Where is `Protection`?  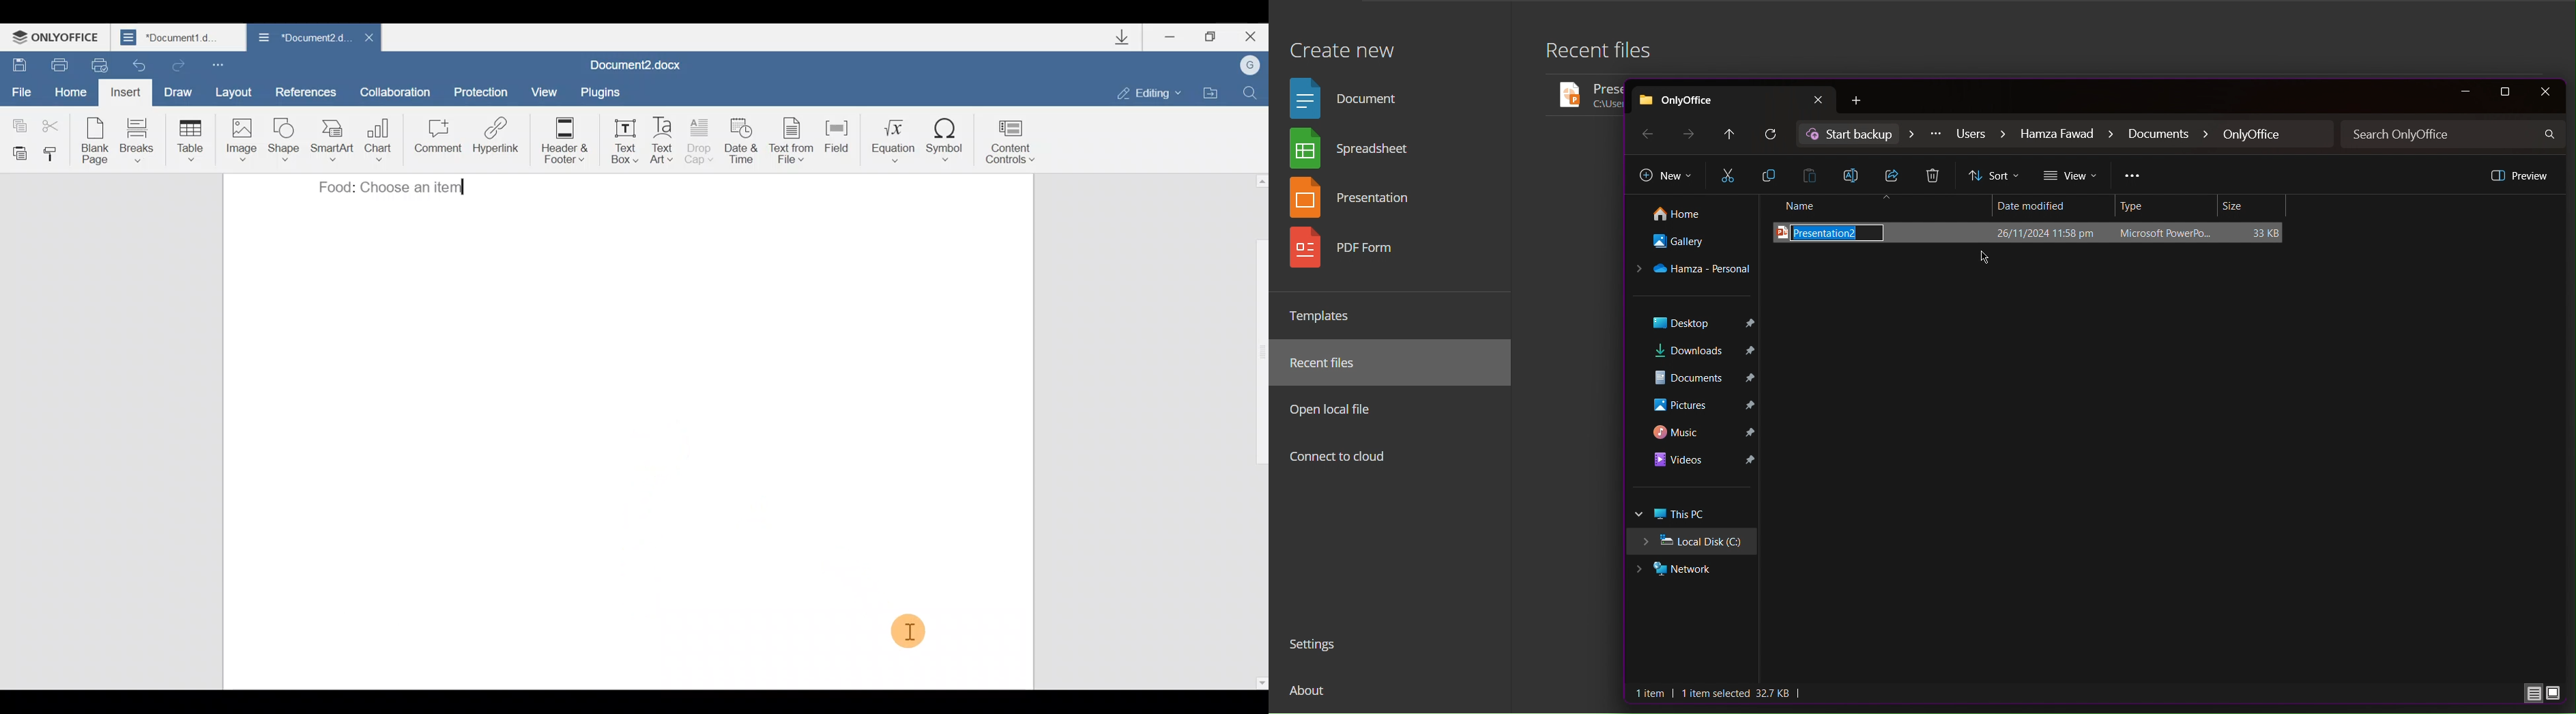 Protection is located at coordinates (481, 87).